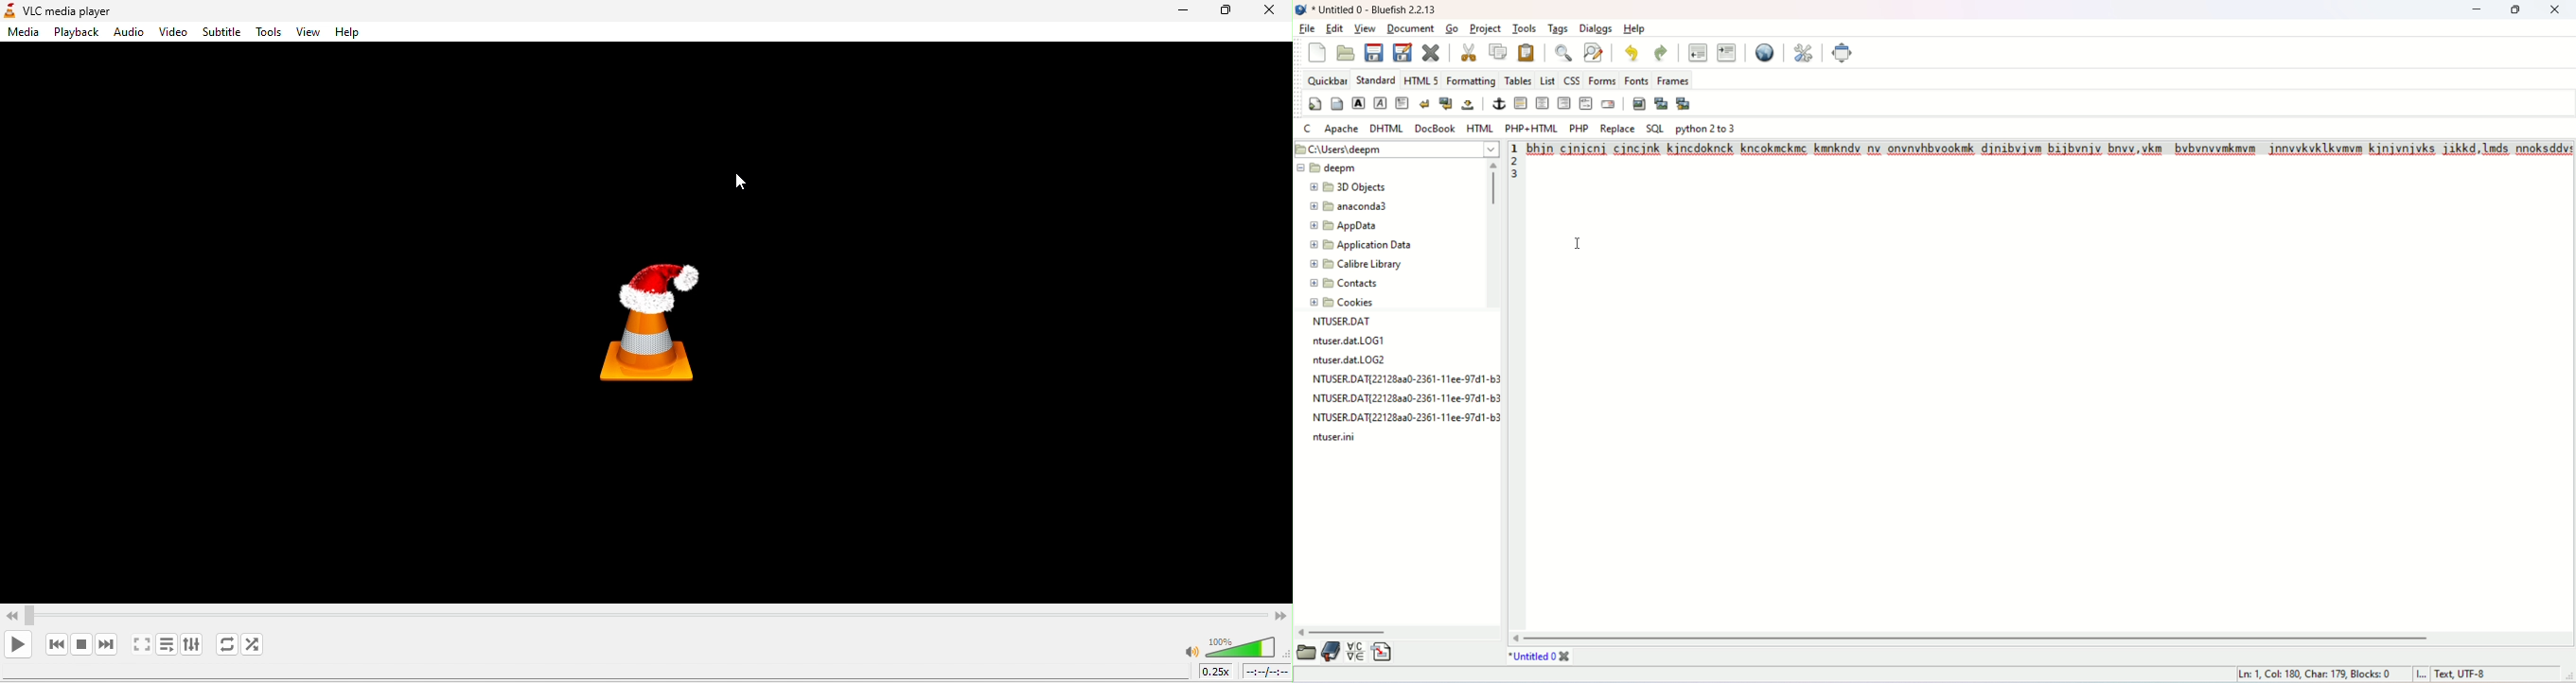  Describe the element at coordinates (18, 648) in the screenshot. I see `play` at that location.